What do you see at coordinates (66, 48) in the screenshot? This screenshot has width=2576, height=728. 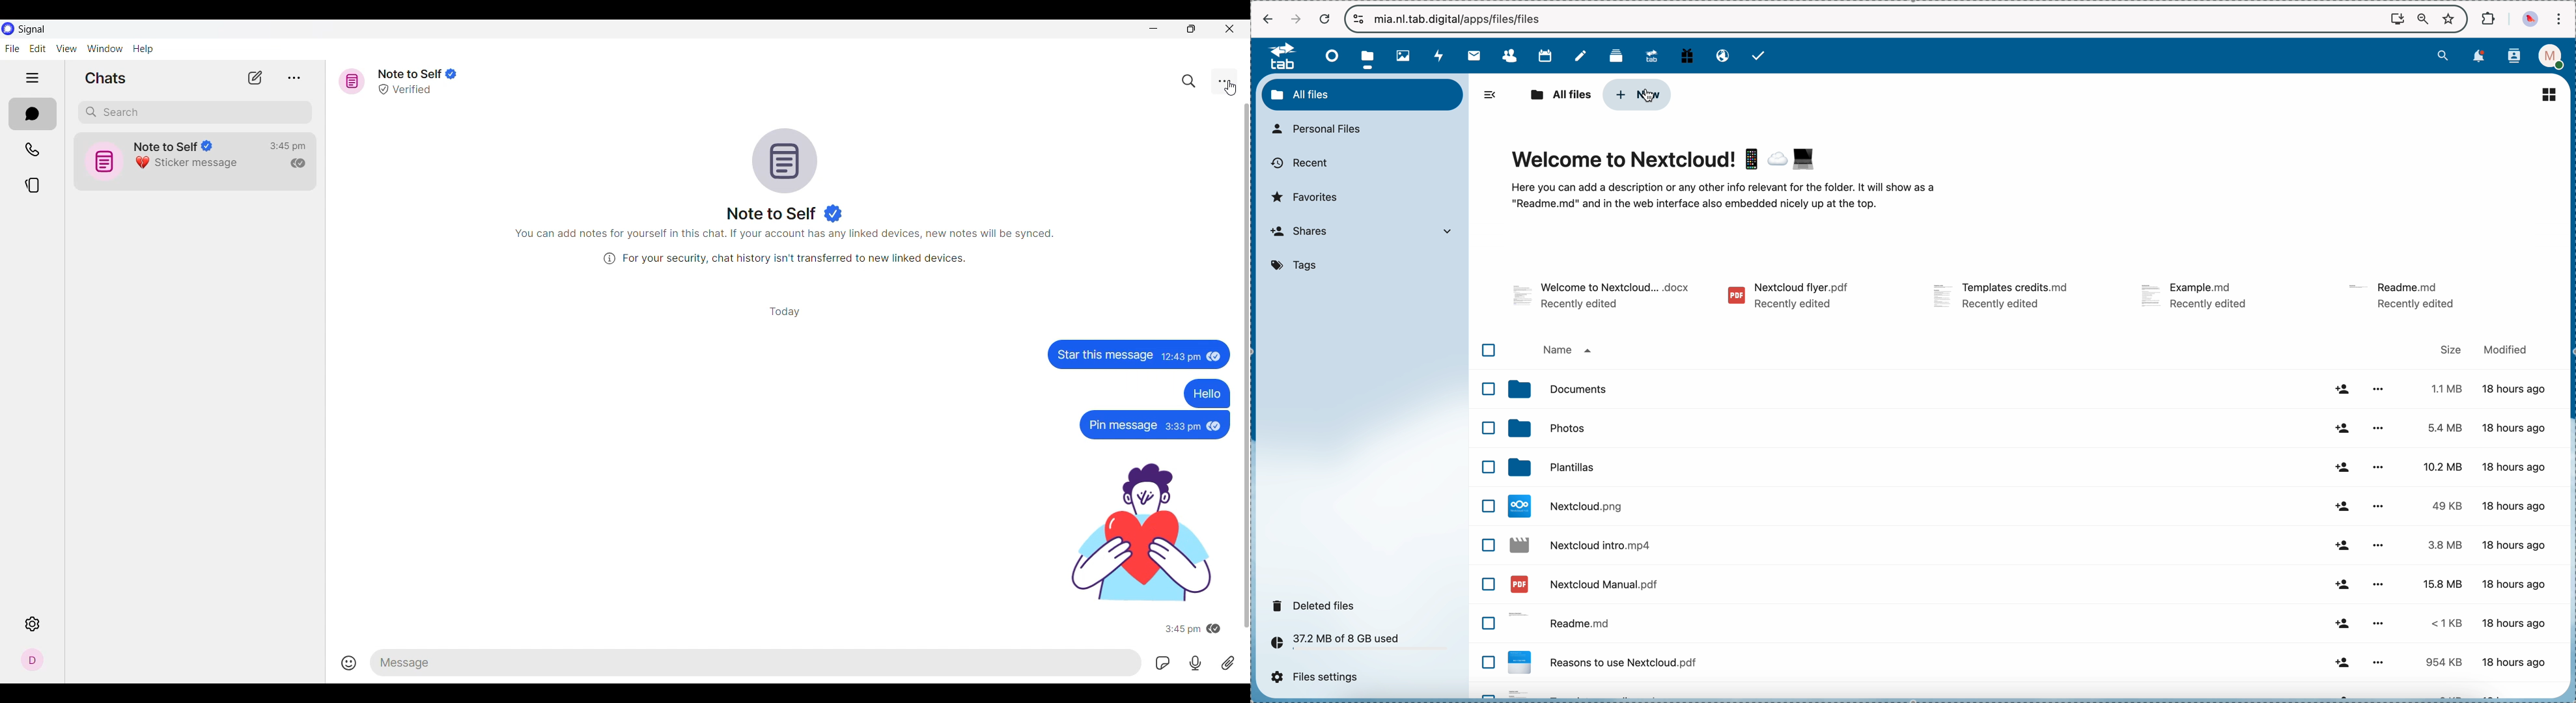 I see `View menu` at bounding box center [66, 48].